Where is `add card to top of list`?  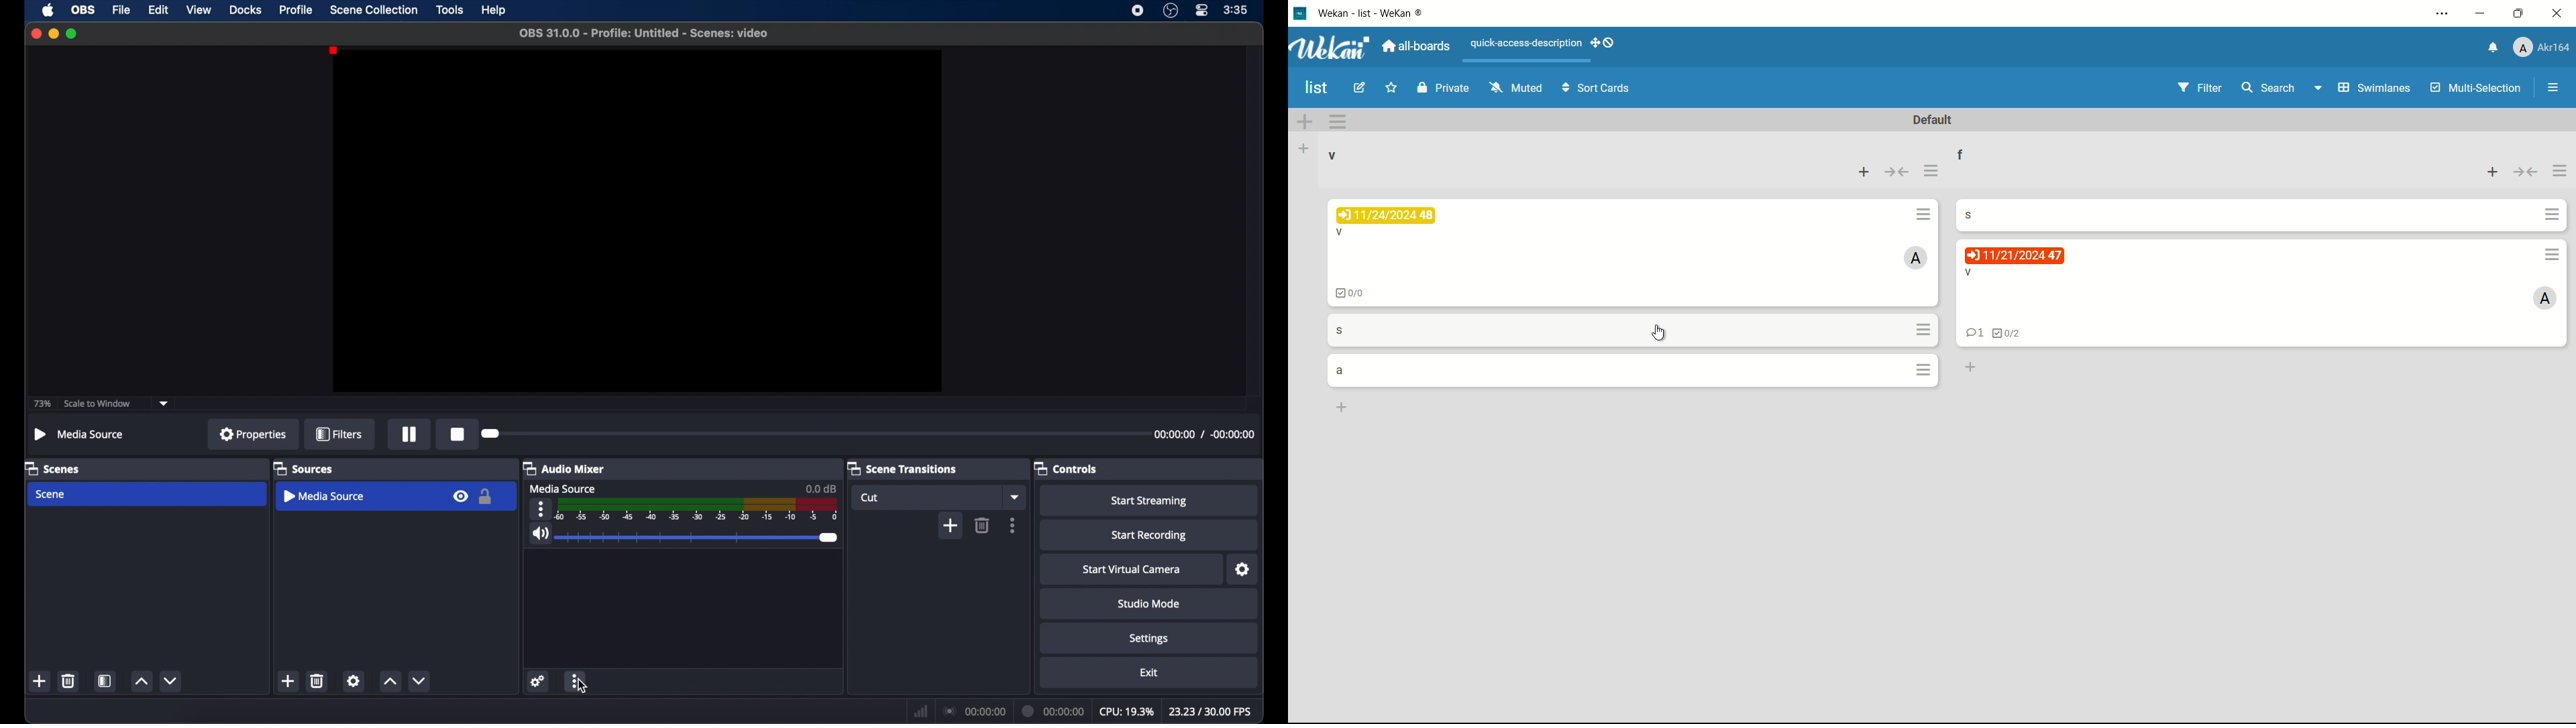
add card to top of list is located at coordinates (1865, 172).